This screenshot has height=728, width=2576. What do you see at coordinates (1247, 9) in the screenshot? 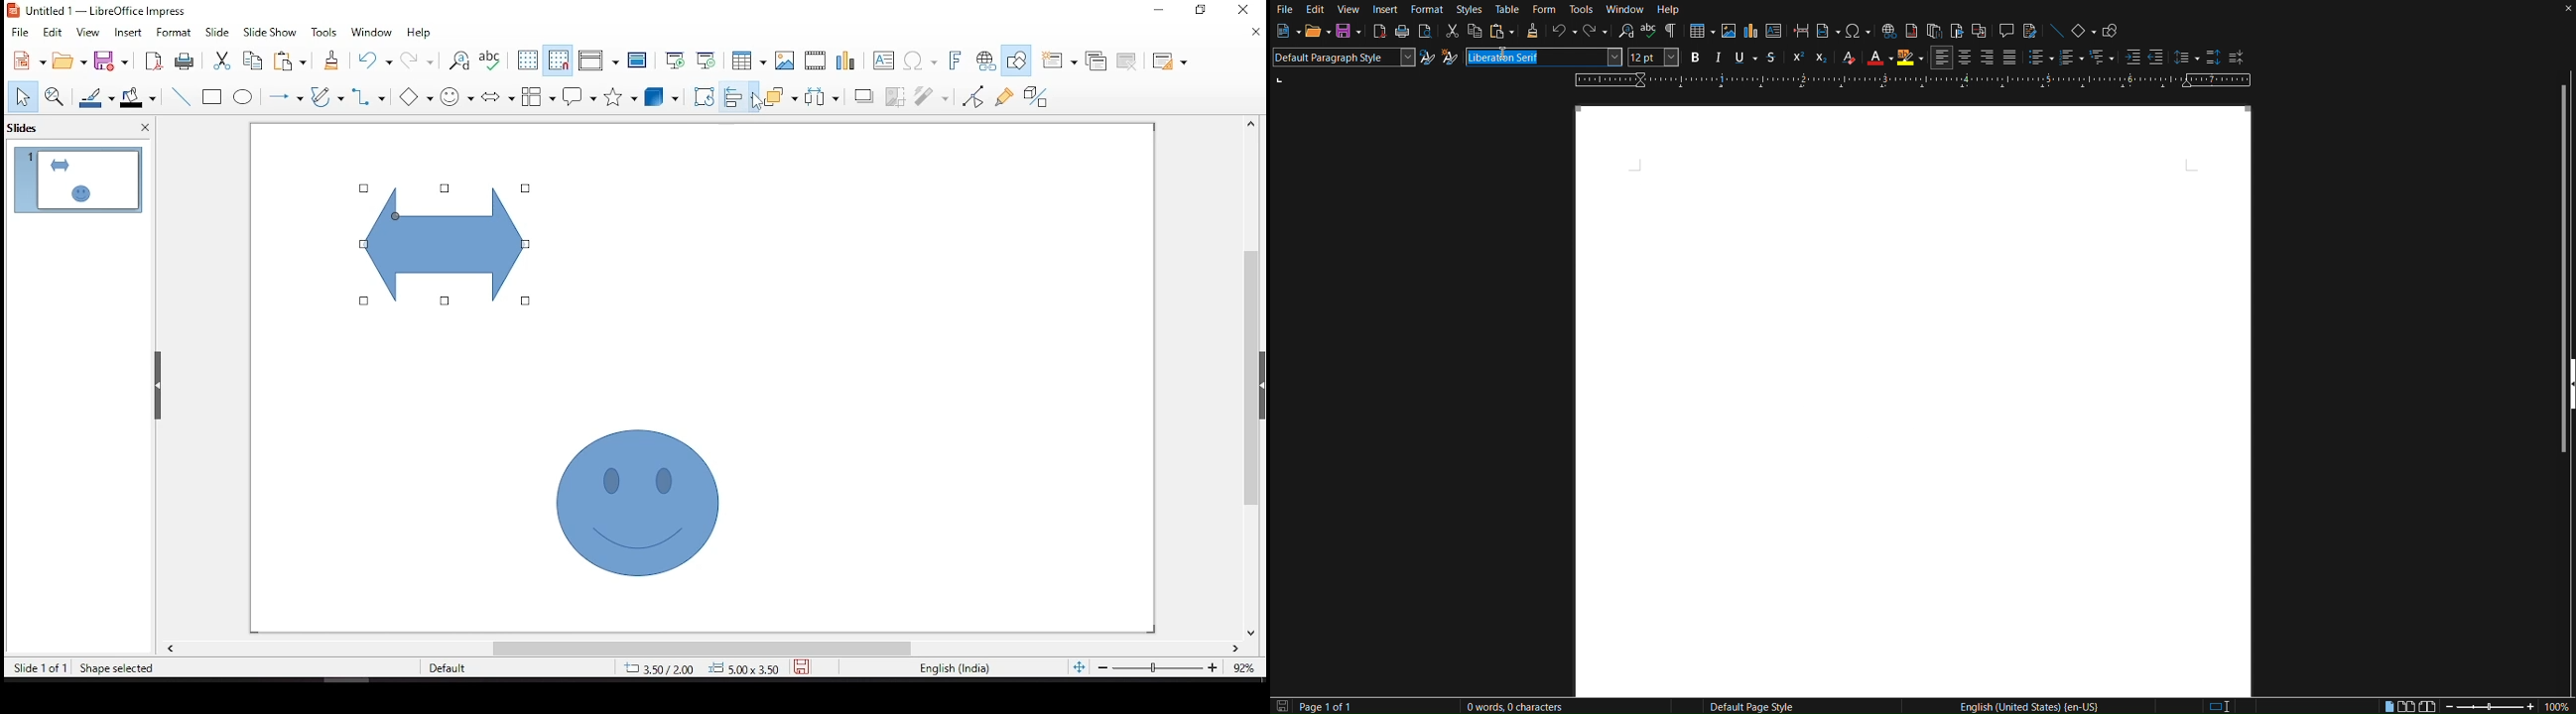
I see `close window` at bounding box center [1247, 9].